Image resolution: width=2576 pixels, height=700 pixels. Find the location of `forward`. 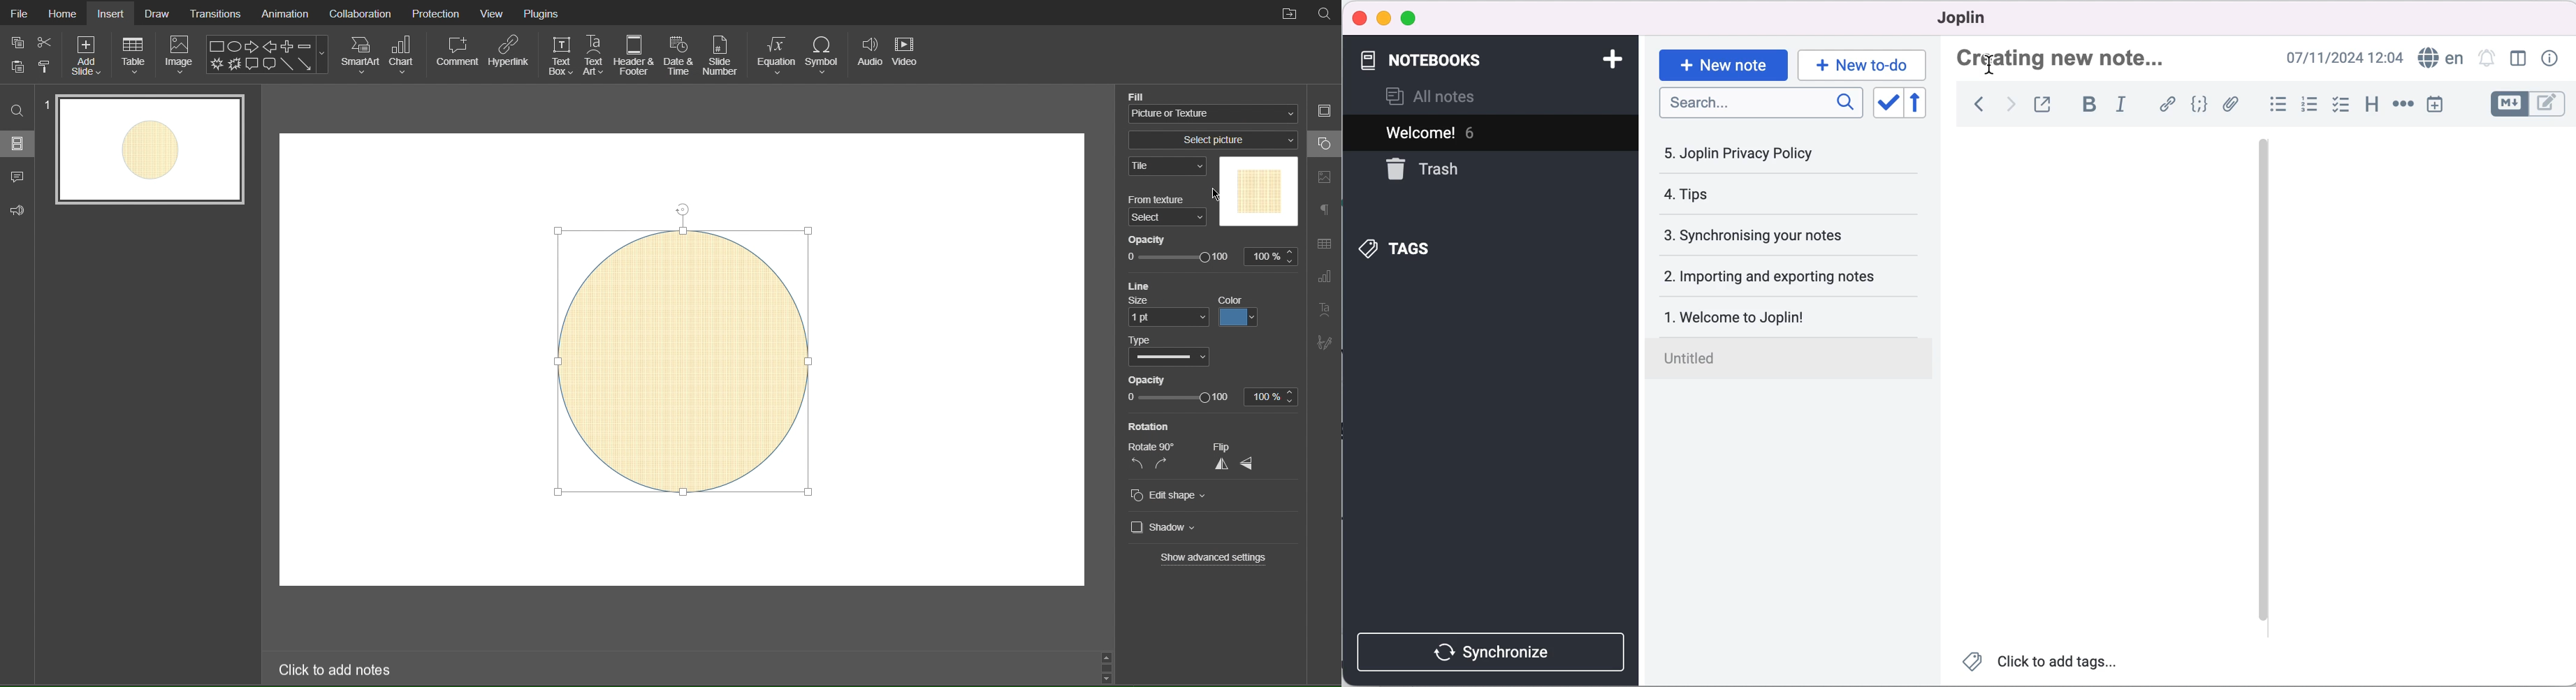

forward is located at coordinates (2011, 104).